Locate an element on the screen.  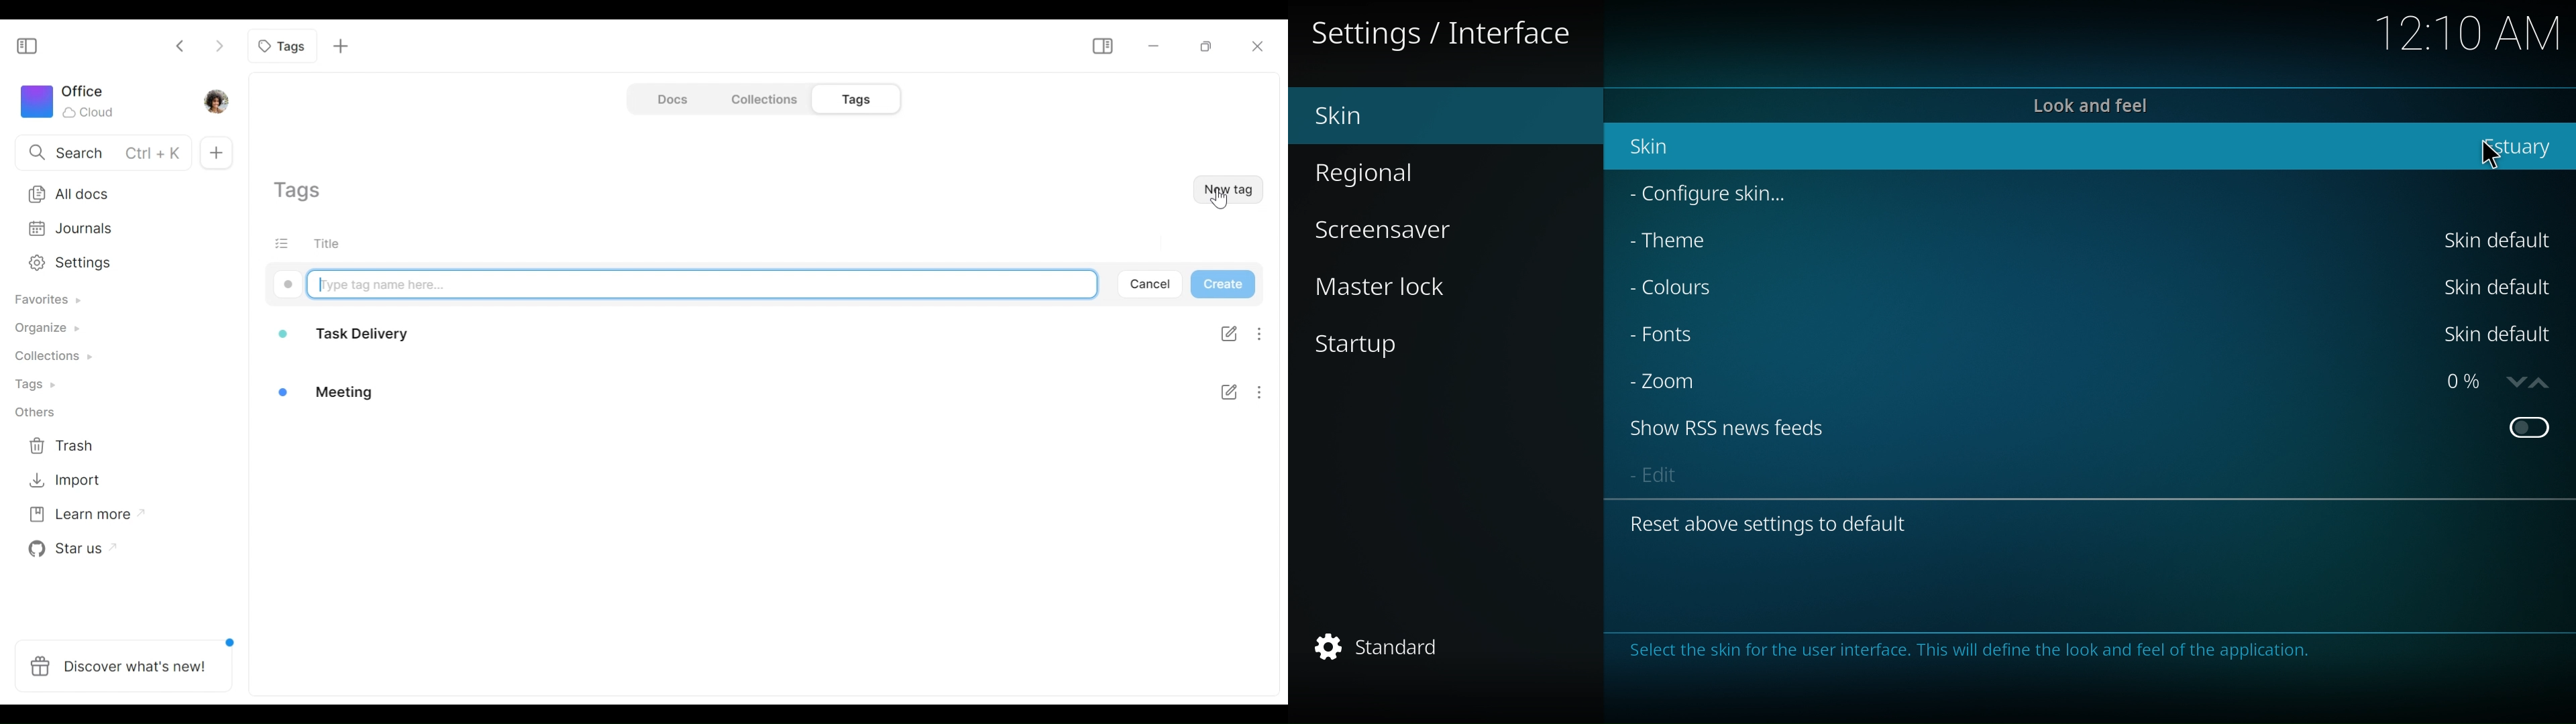
Click to go back is located at coordinates (182, 46).